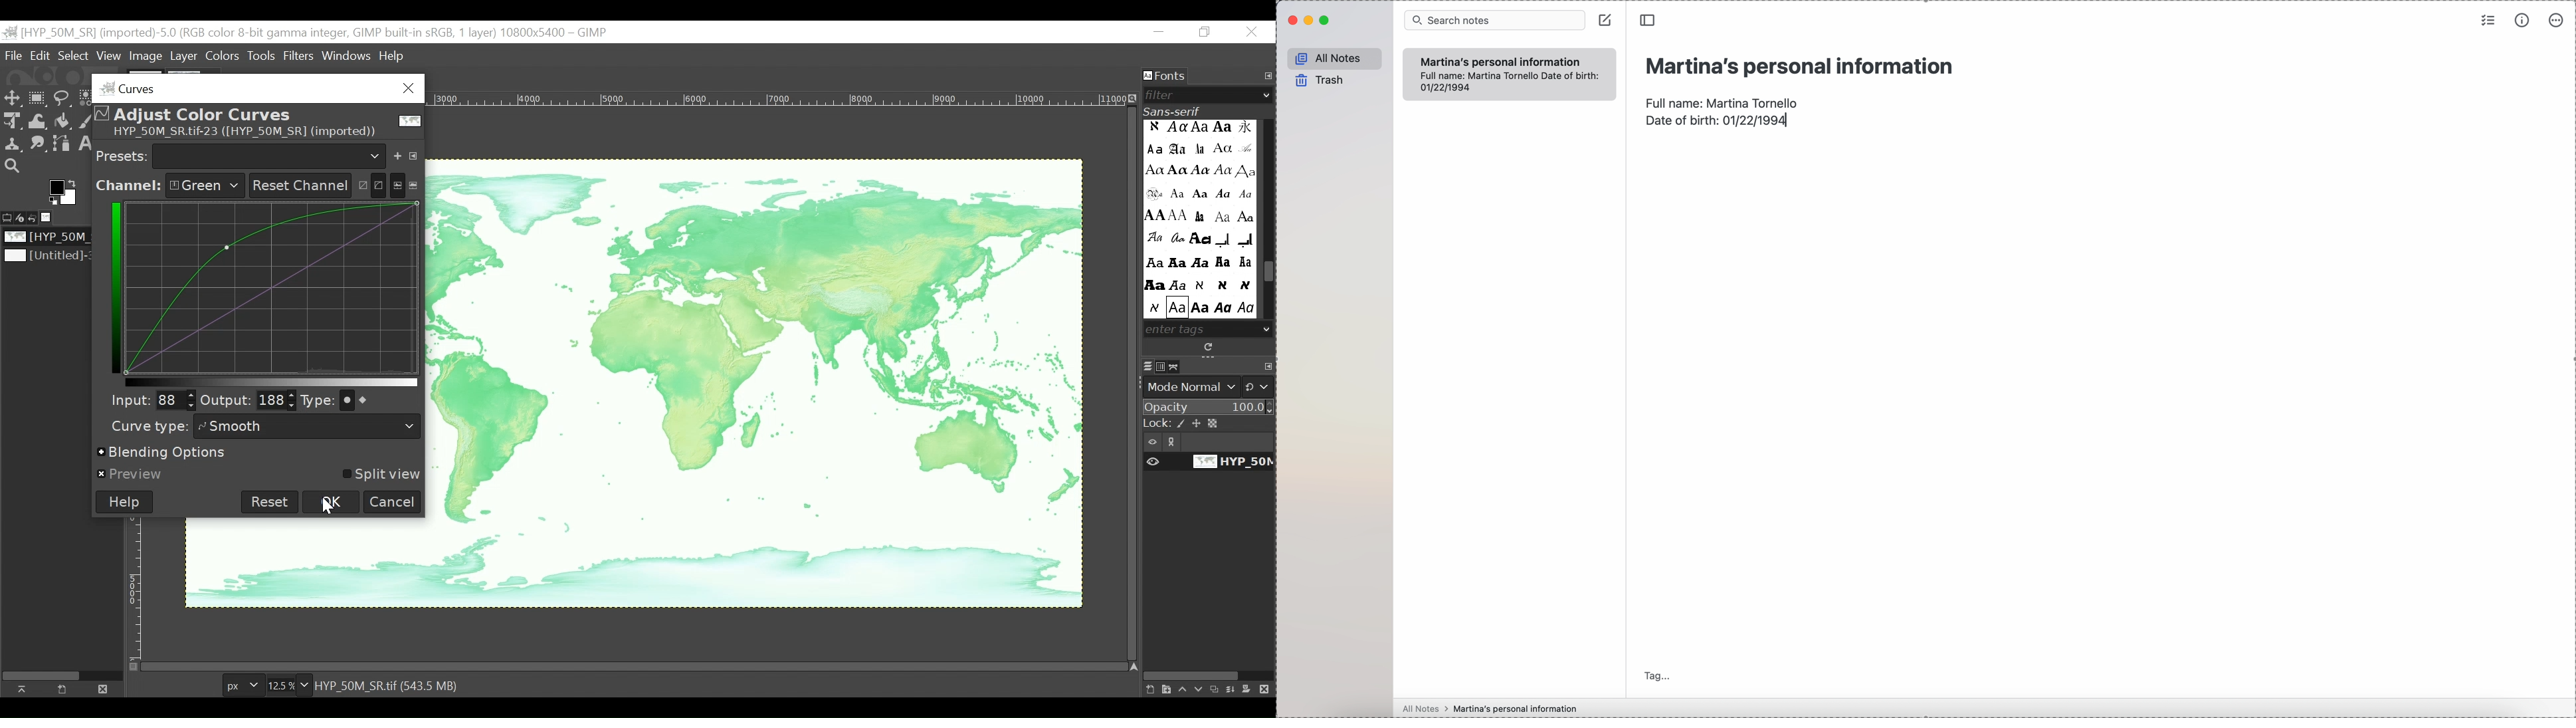  Describe the element at coordinates (11, 120) in the screenshot. I see `Unified Transform tool` at that location.